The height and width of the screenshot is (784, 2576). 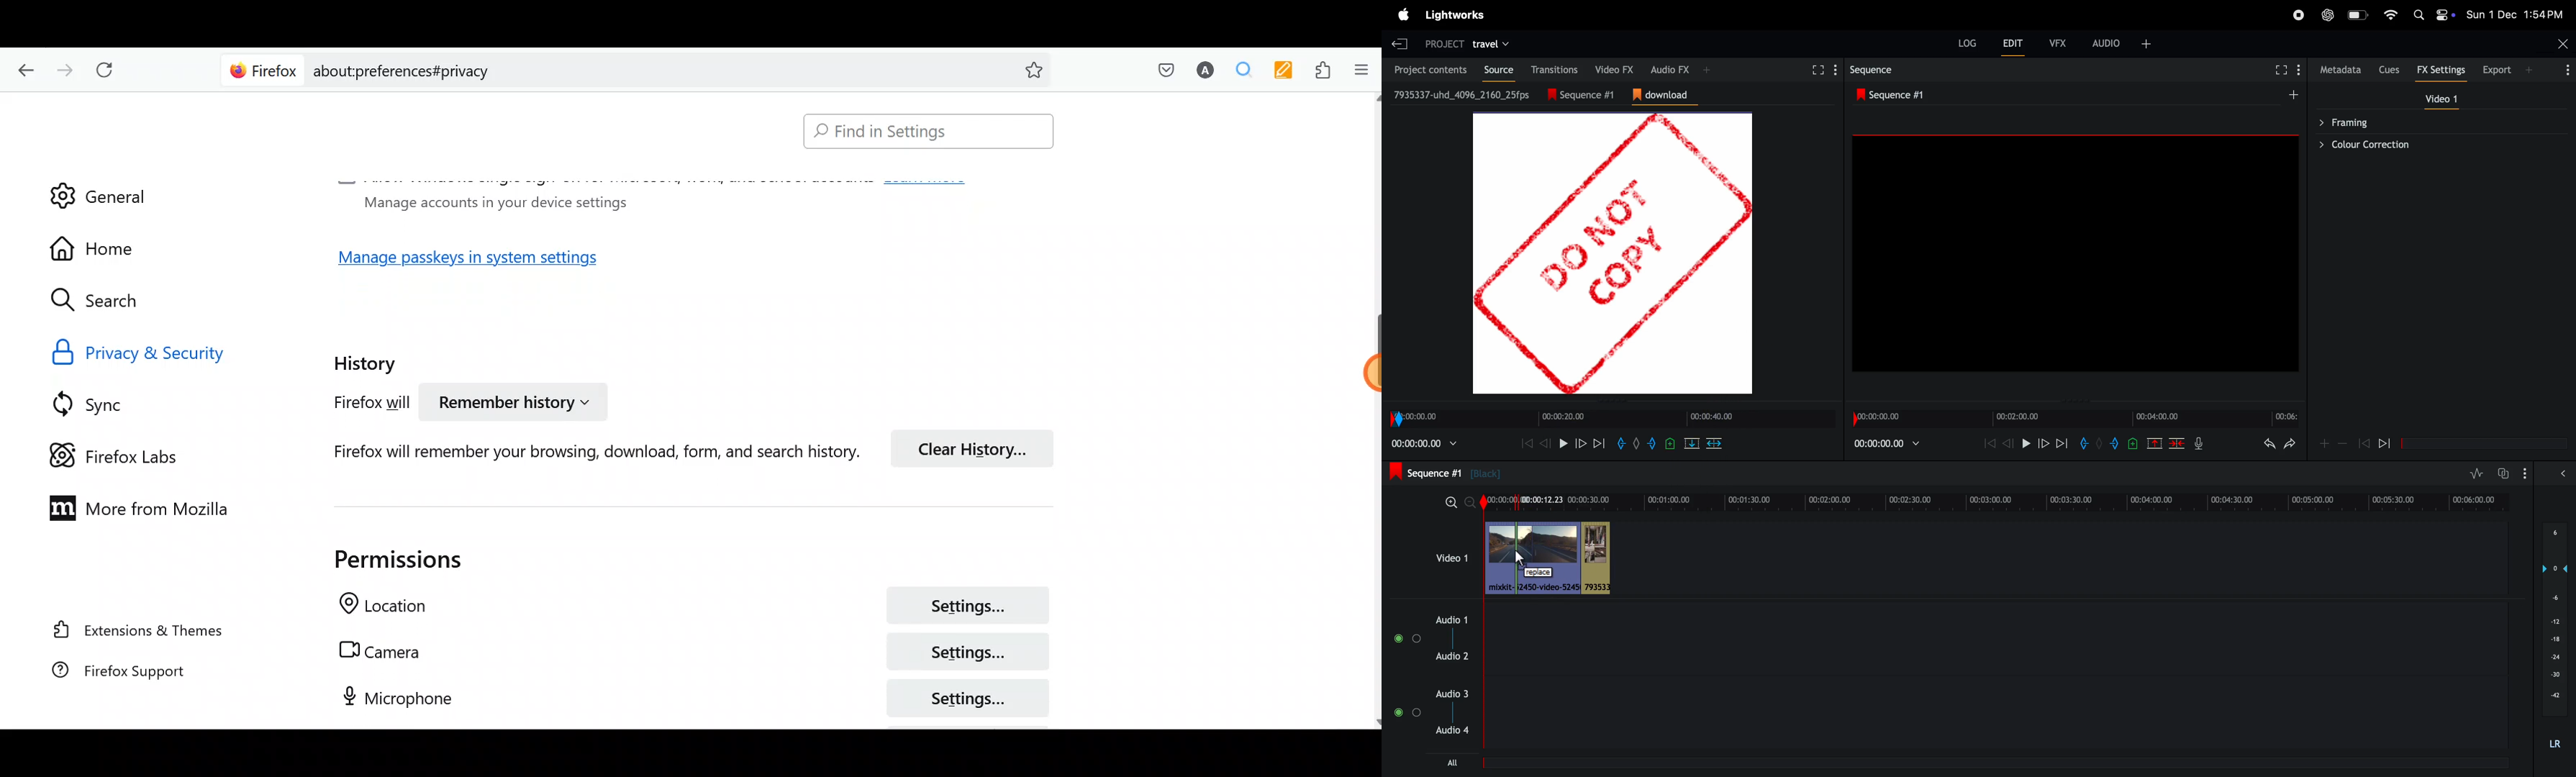 I want to click on Remember history, so click(x=512, y=404).